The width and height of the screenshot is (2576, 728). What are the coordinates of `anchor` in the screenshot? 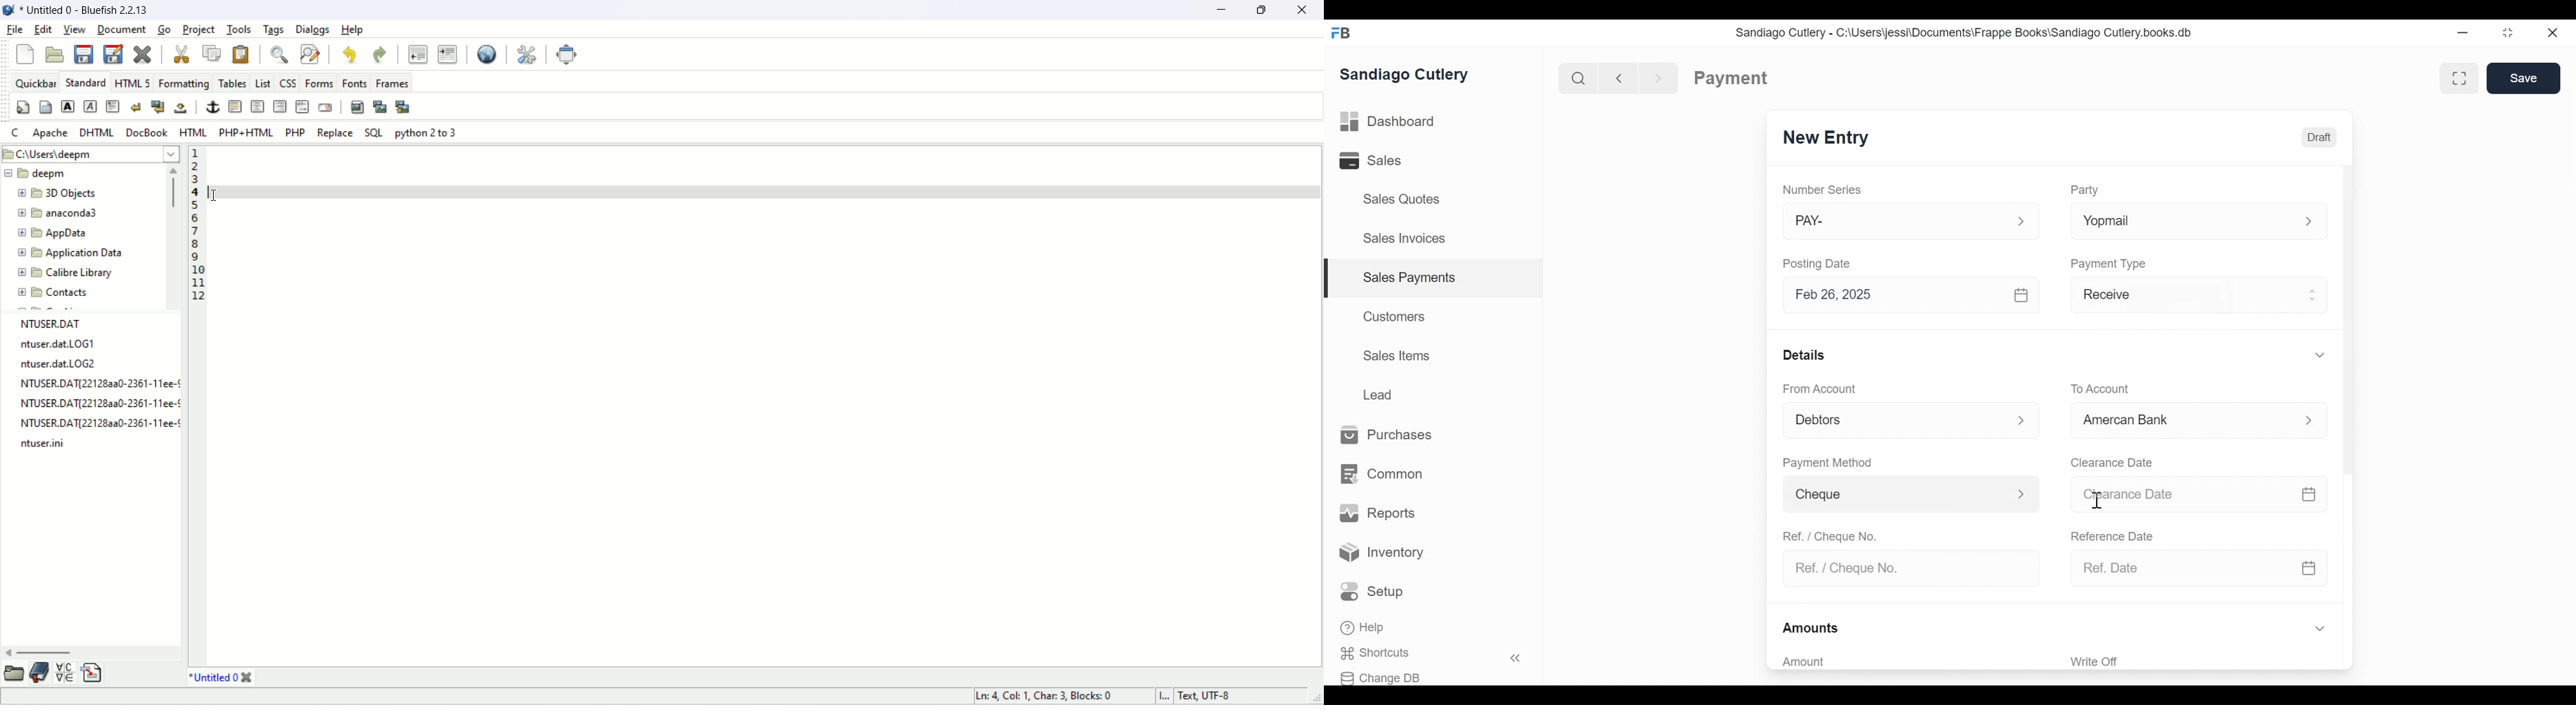 It's located at (213, 107).